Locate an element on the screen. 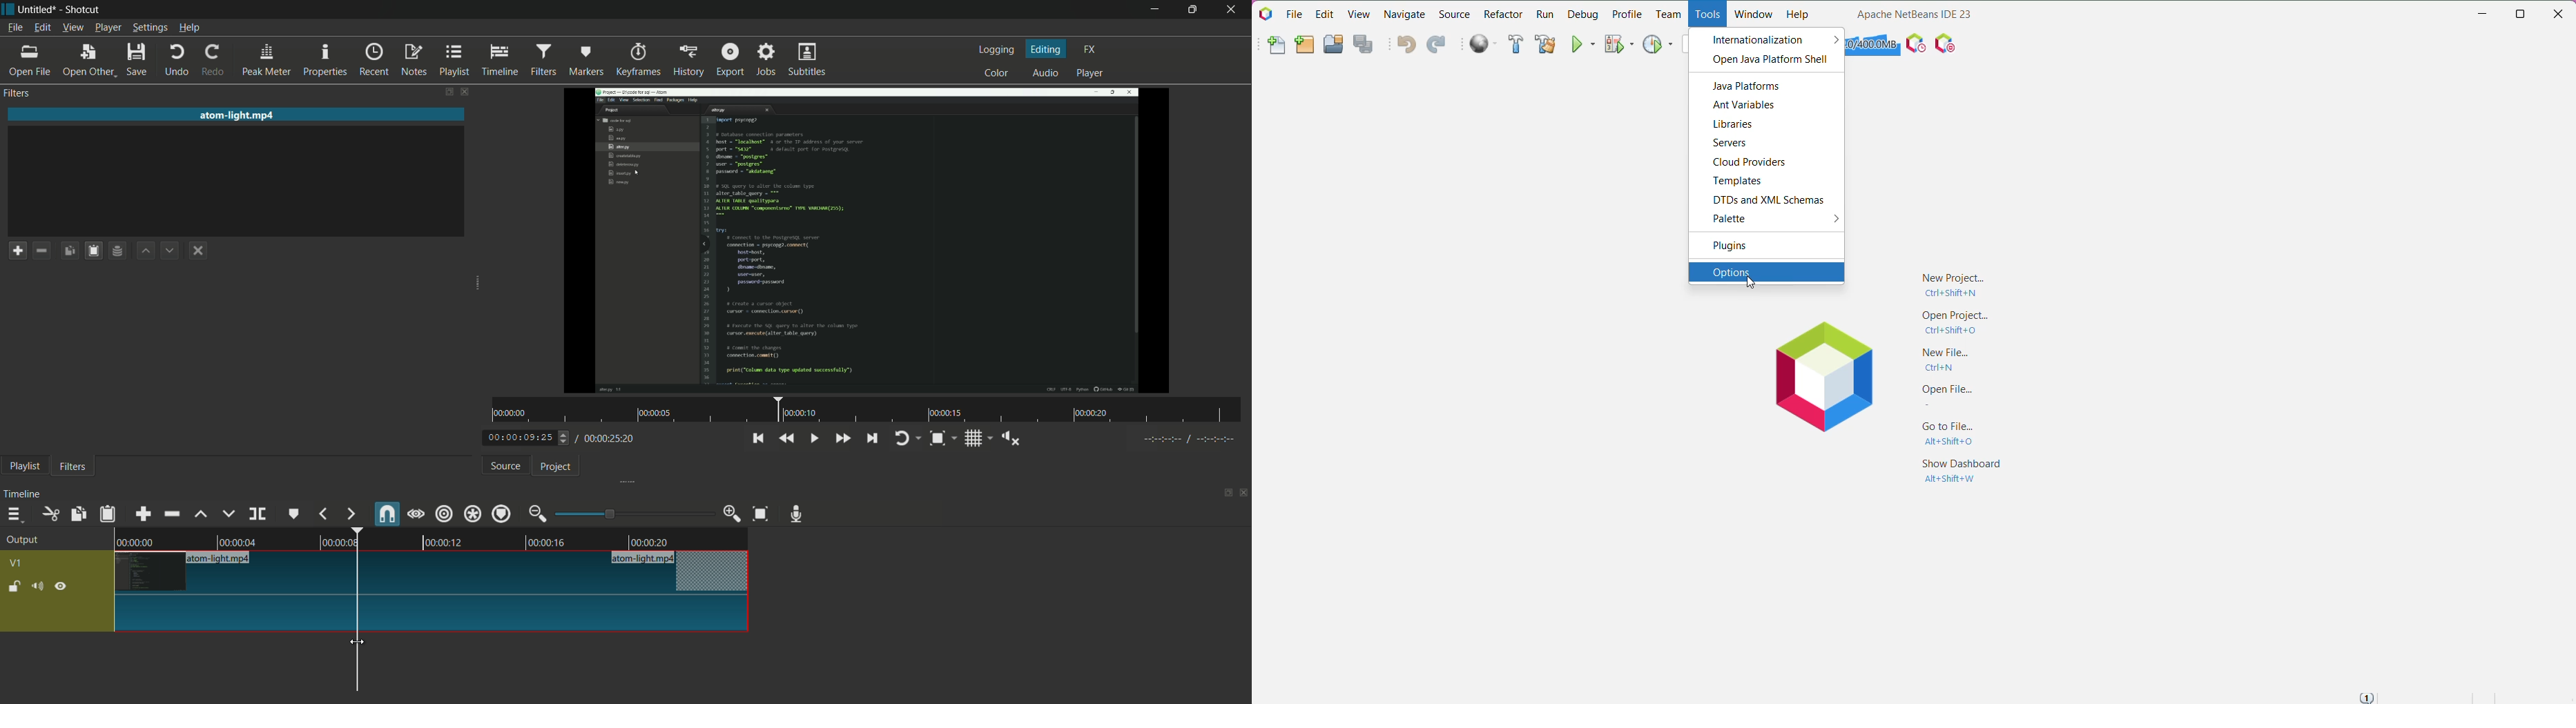  player menu is located at coordinates (108, 27).